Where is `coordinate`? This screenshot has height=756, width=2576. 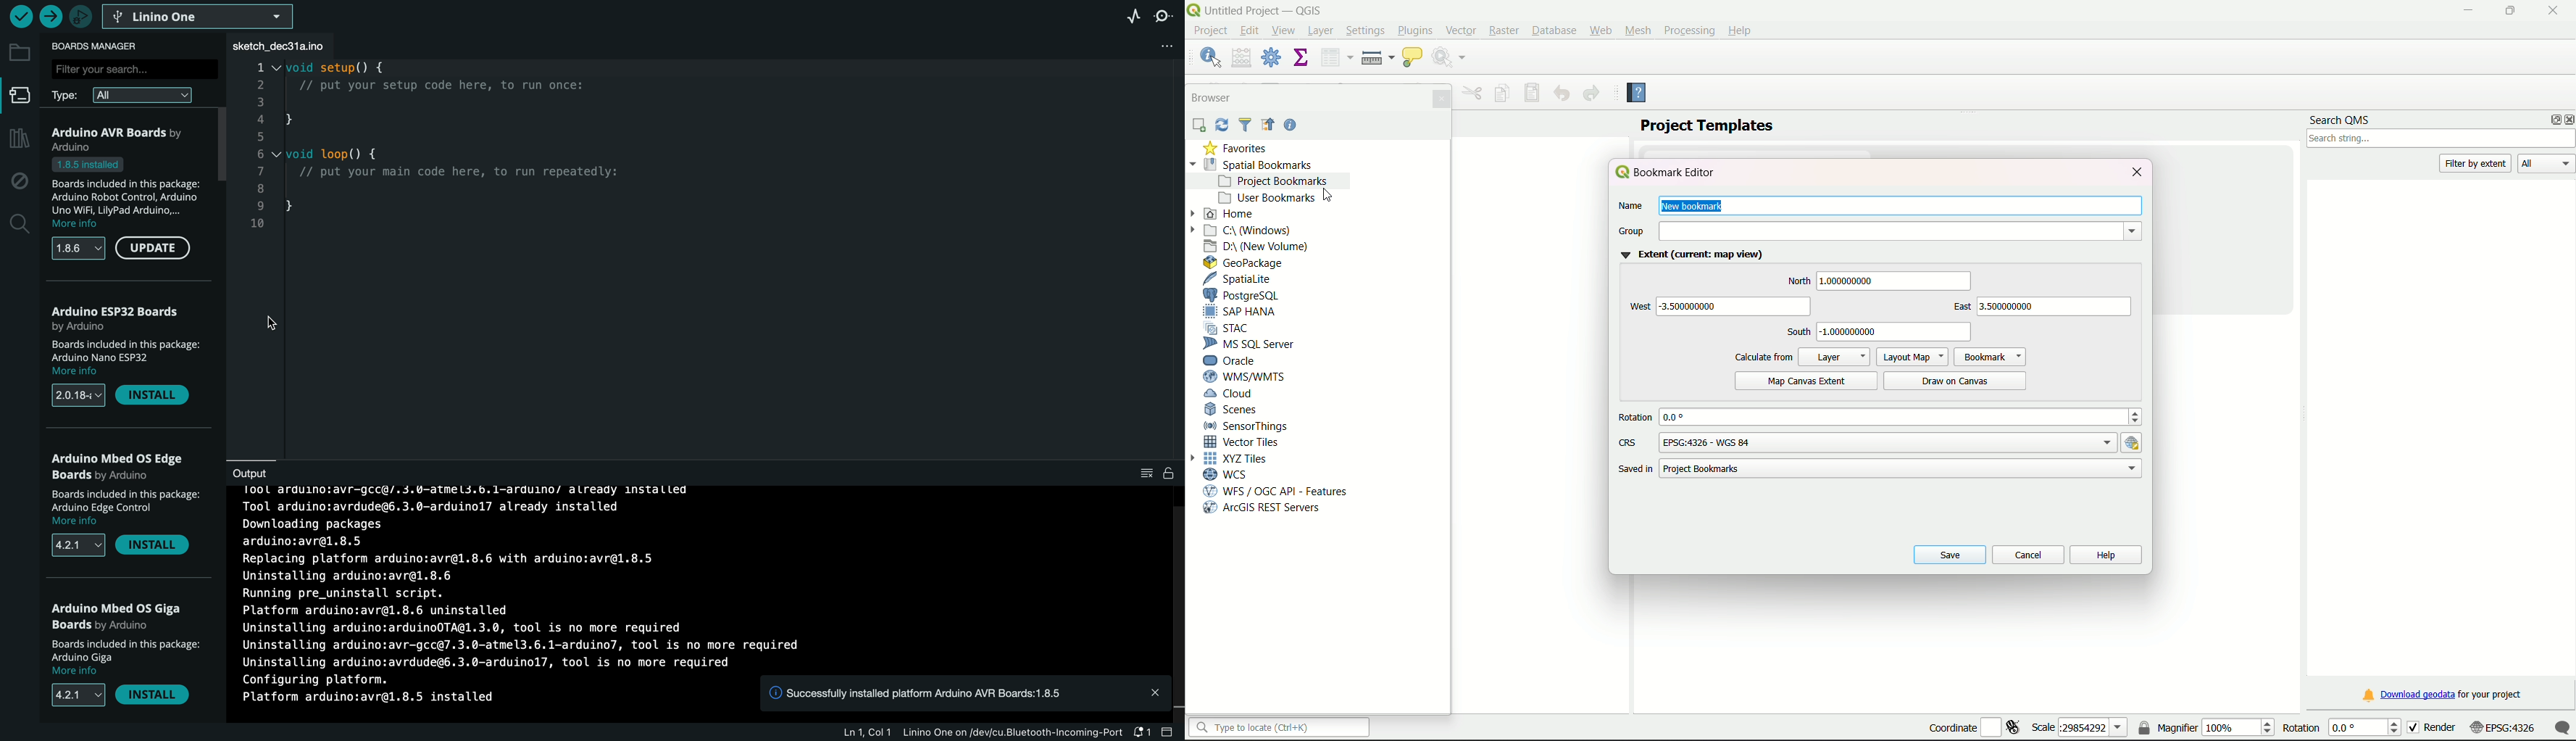
coordinate is located at coordinates (1973, 724).